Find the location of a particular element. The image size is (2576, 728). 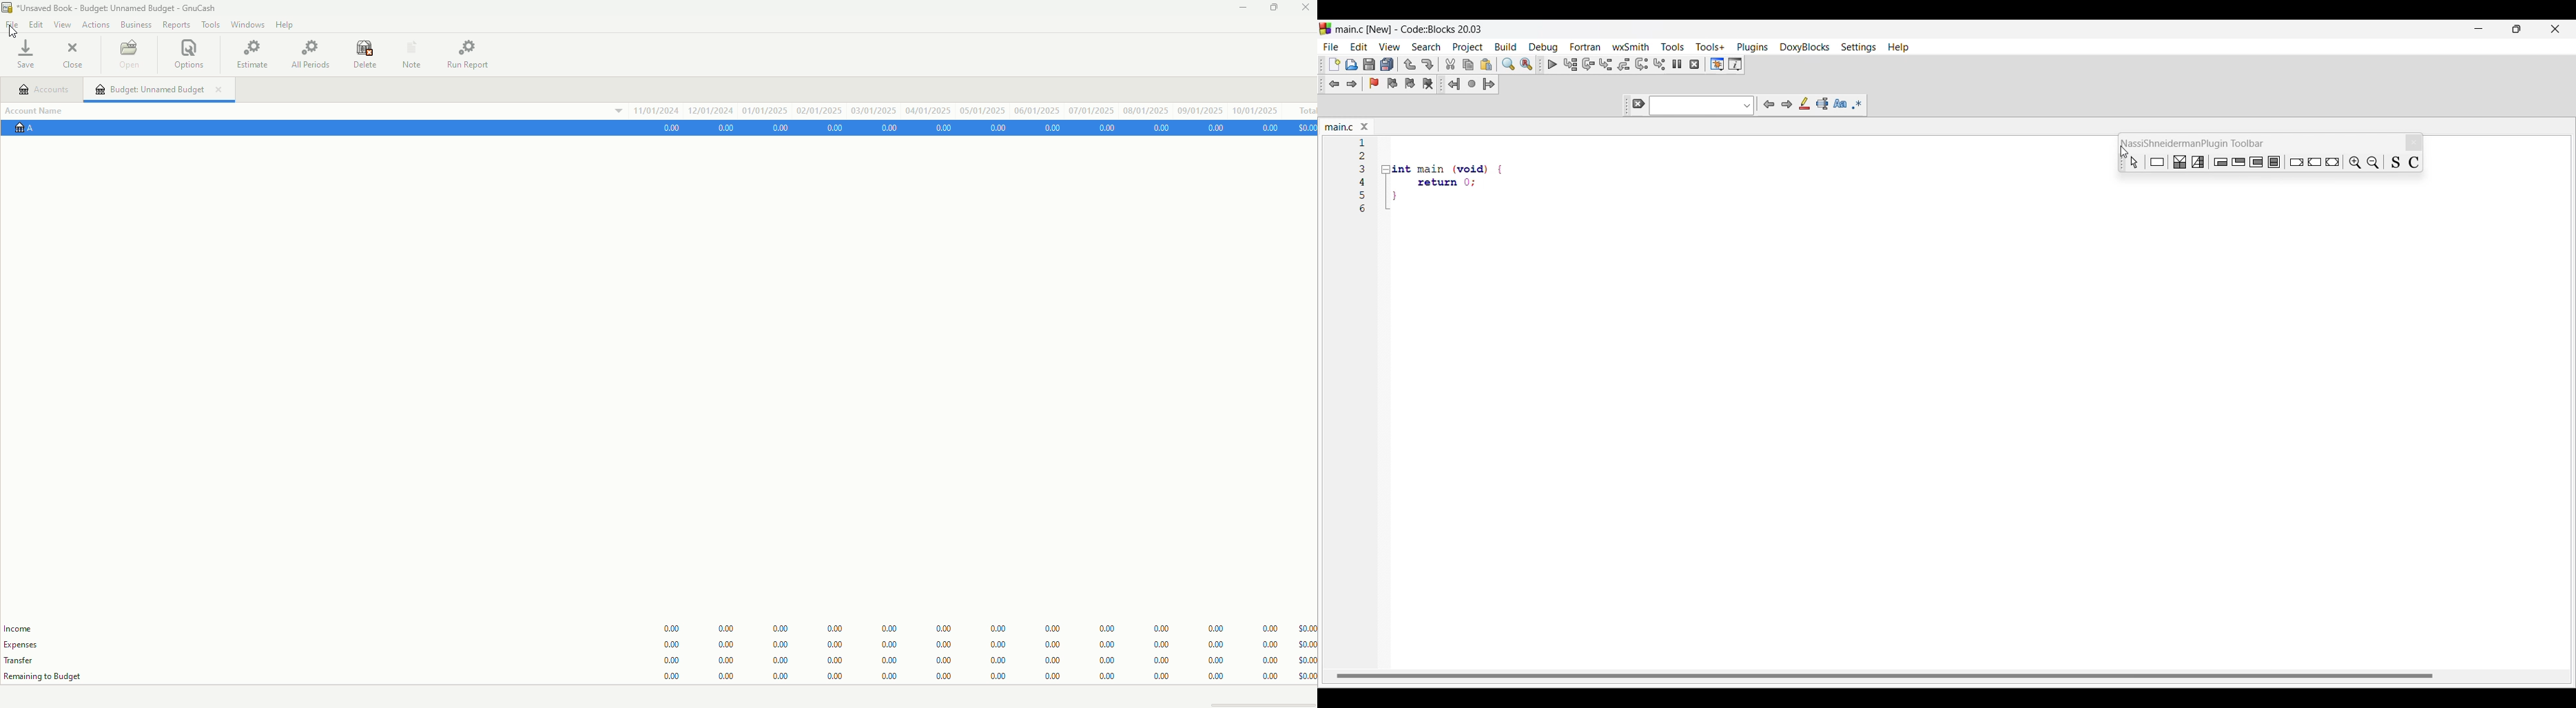

Reports is located at coordinates (173, 24).